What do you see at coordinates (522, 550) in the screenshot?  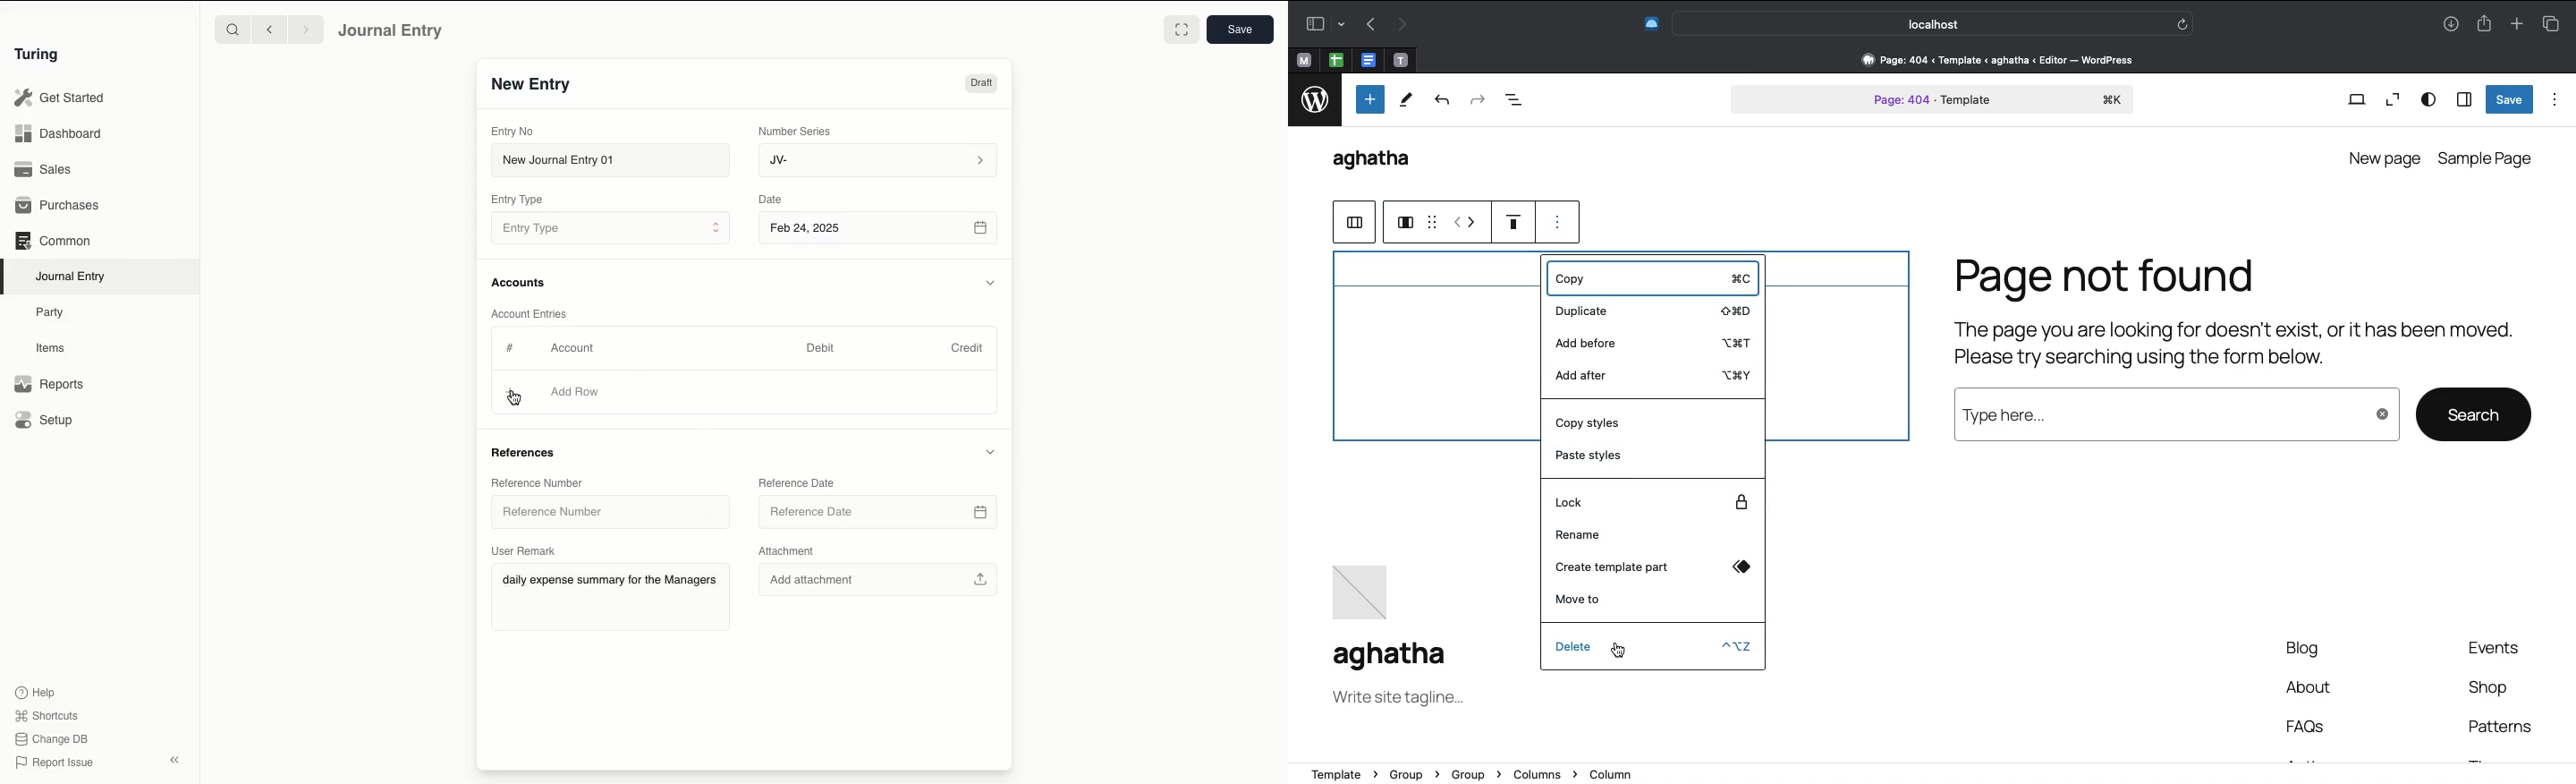 I see `User Remark` at bounding box center [522, 550].